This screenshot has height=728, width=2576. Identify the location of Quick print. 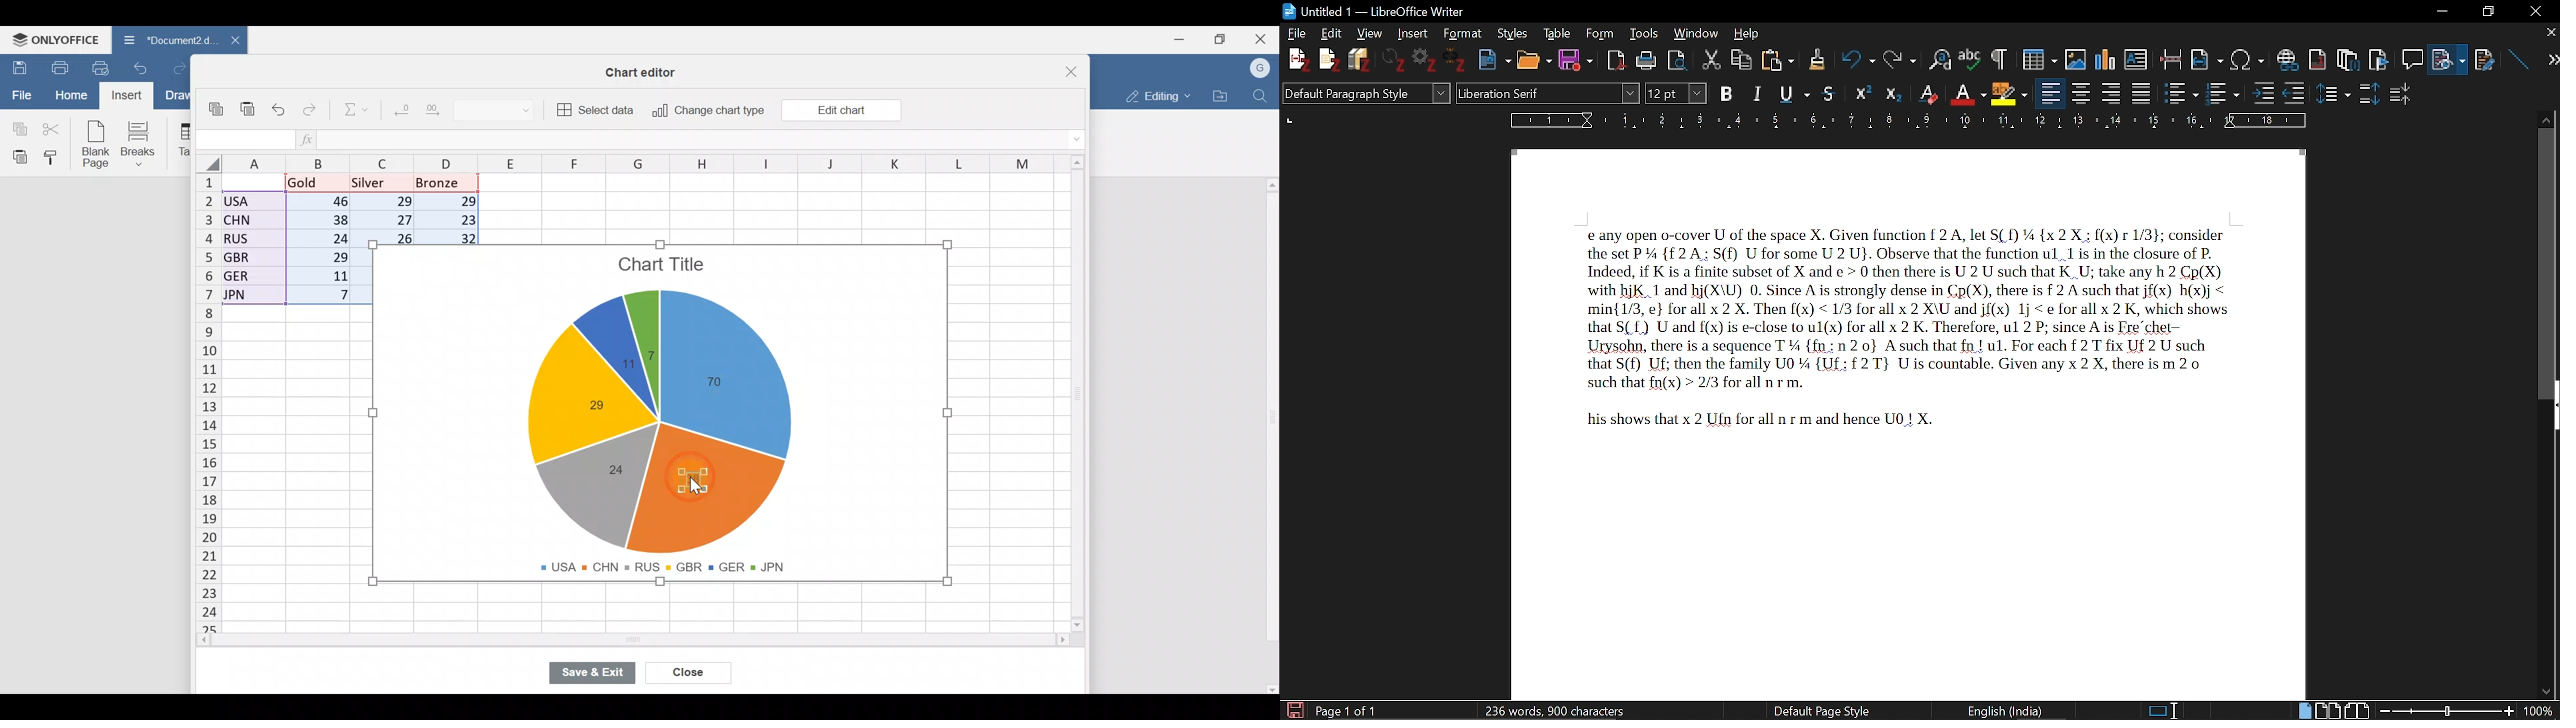
(105, 65).